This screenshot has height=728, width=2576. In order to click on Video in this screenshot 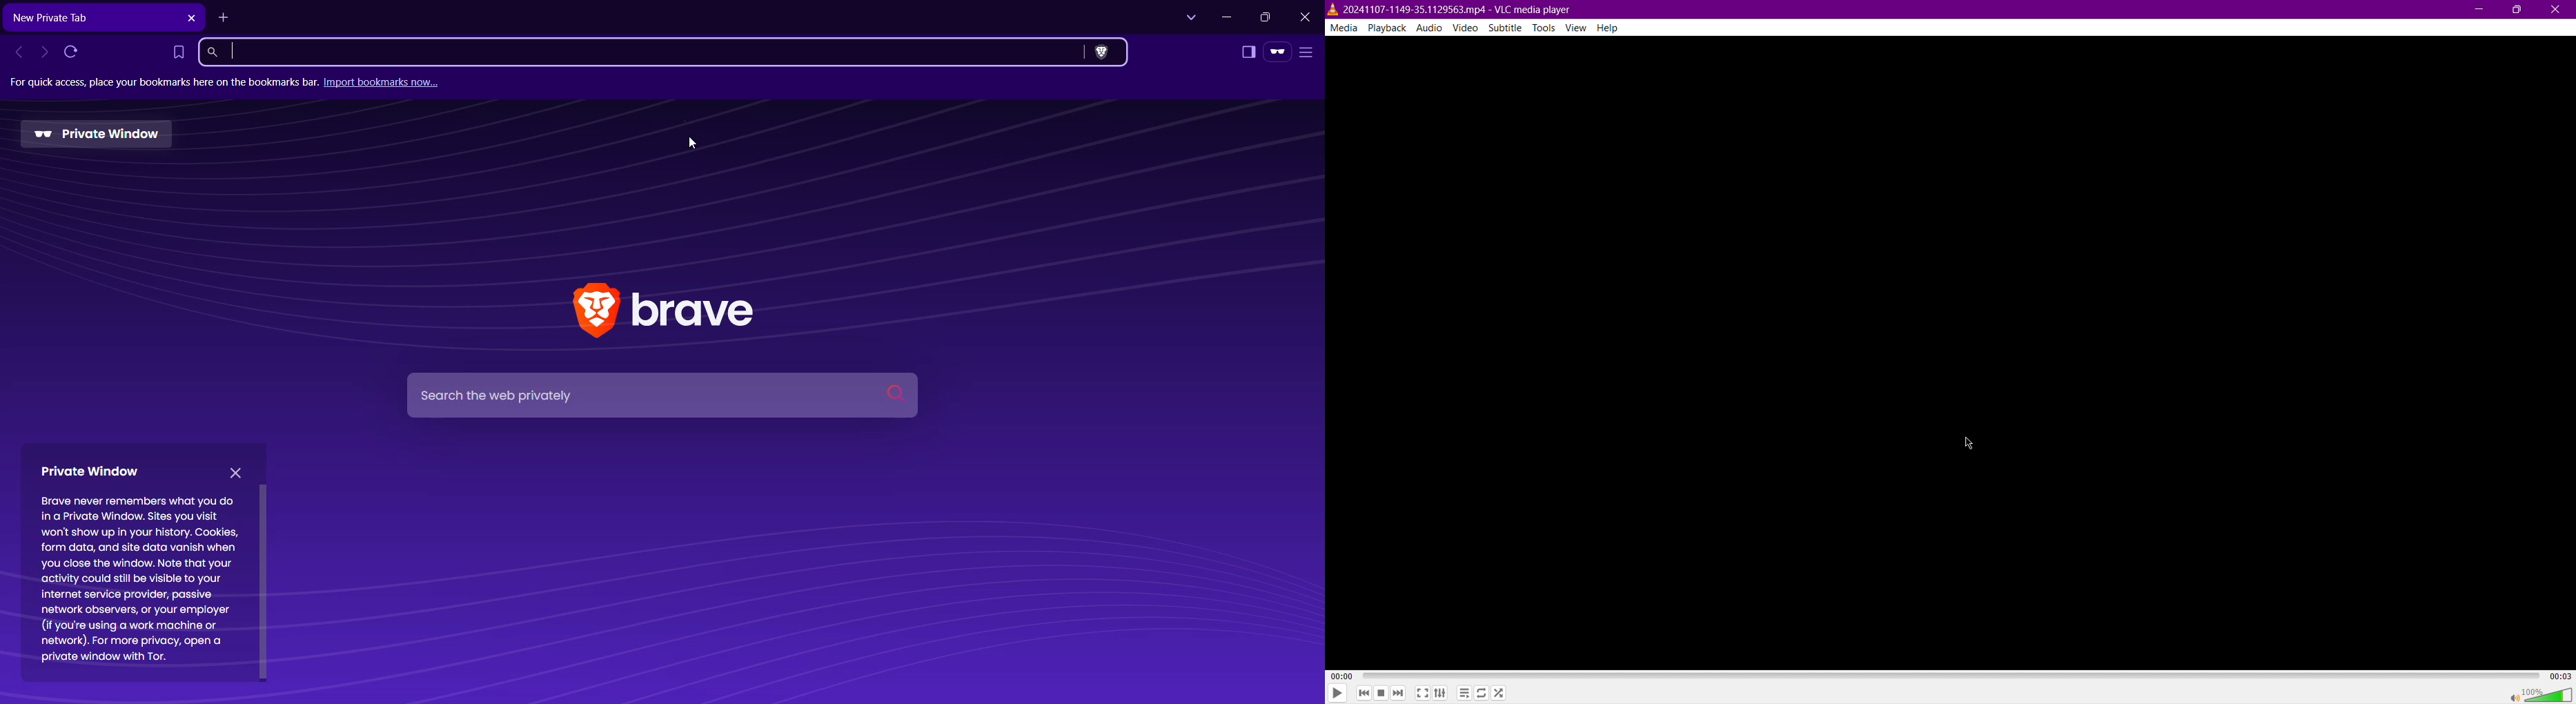, I will do `click(1468, 27)`.